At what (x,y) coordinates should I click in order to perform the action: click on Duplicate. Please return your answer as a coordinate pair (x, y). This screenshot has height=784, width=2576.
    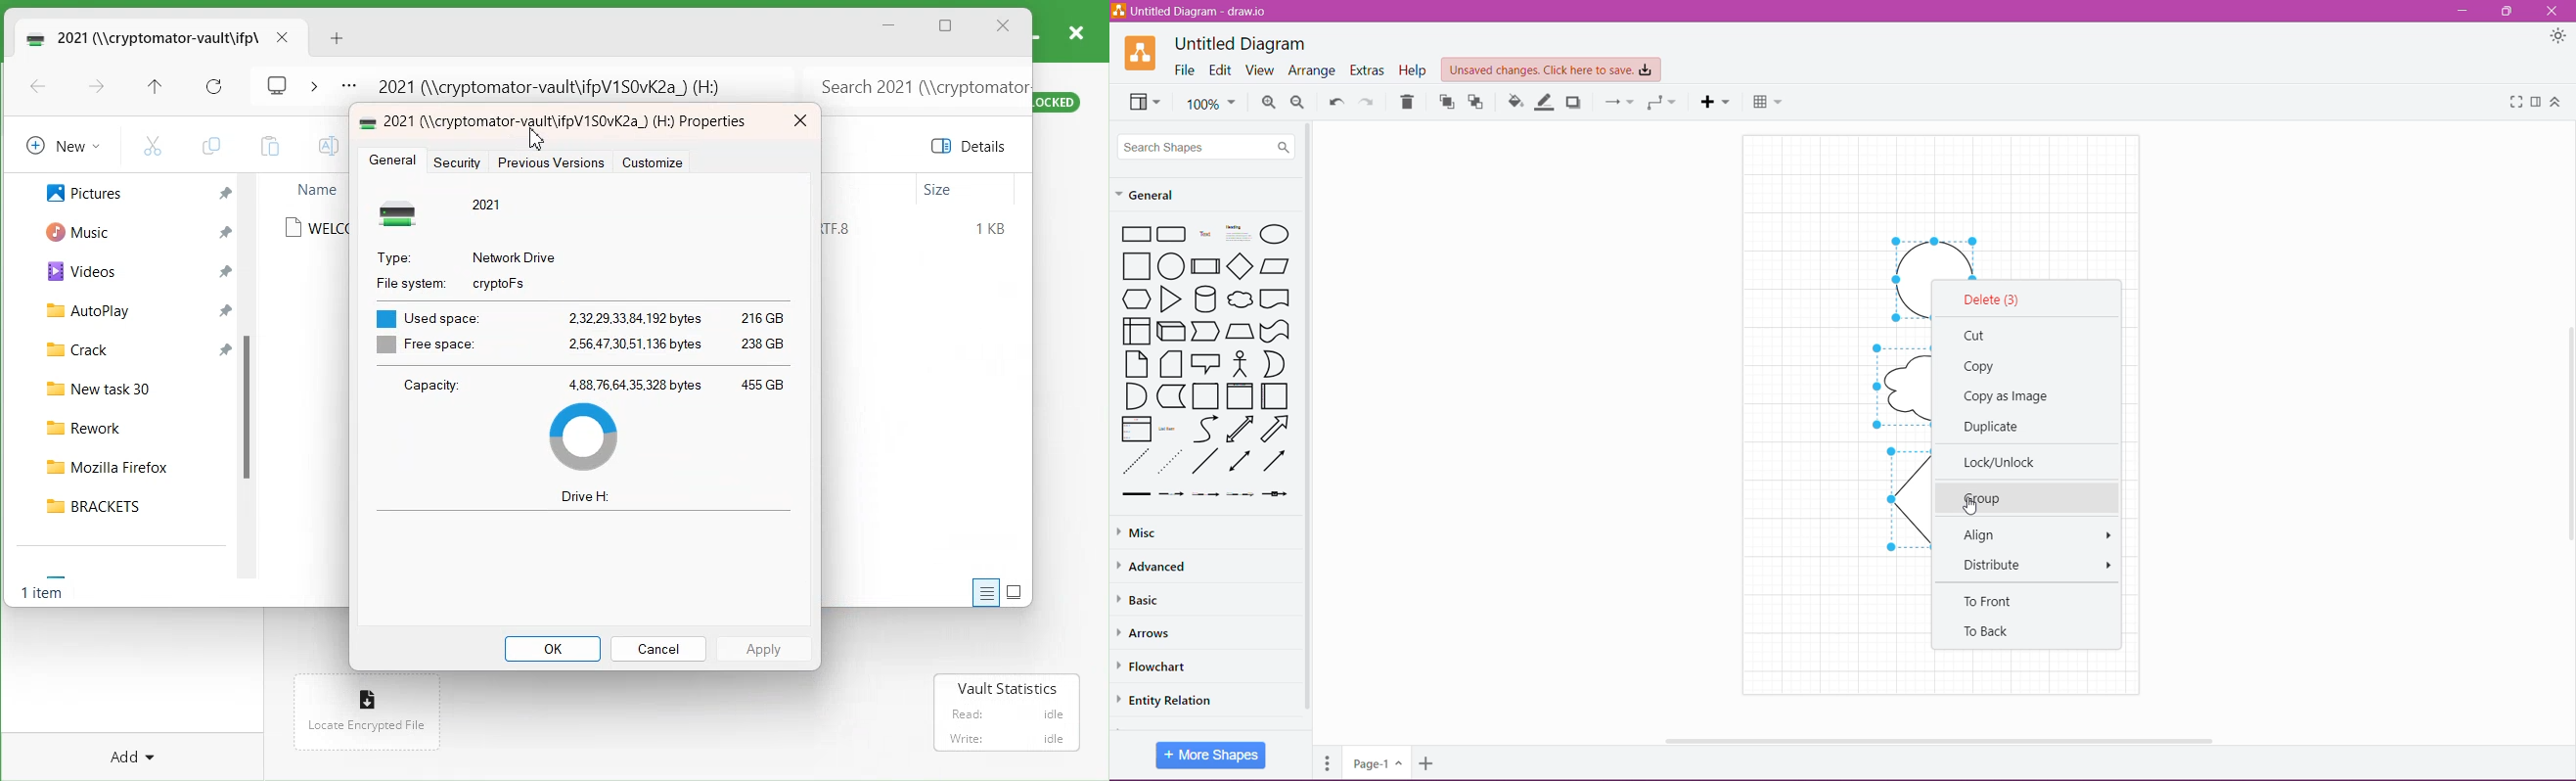
    Looking at the image, I should click on (1993, 426).